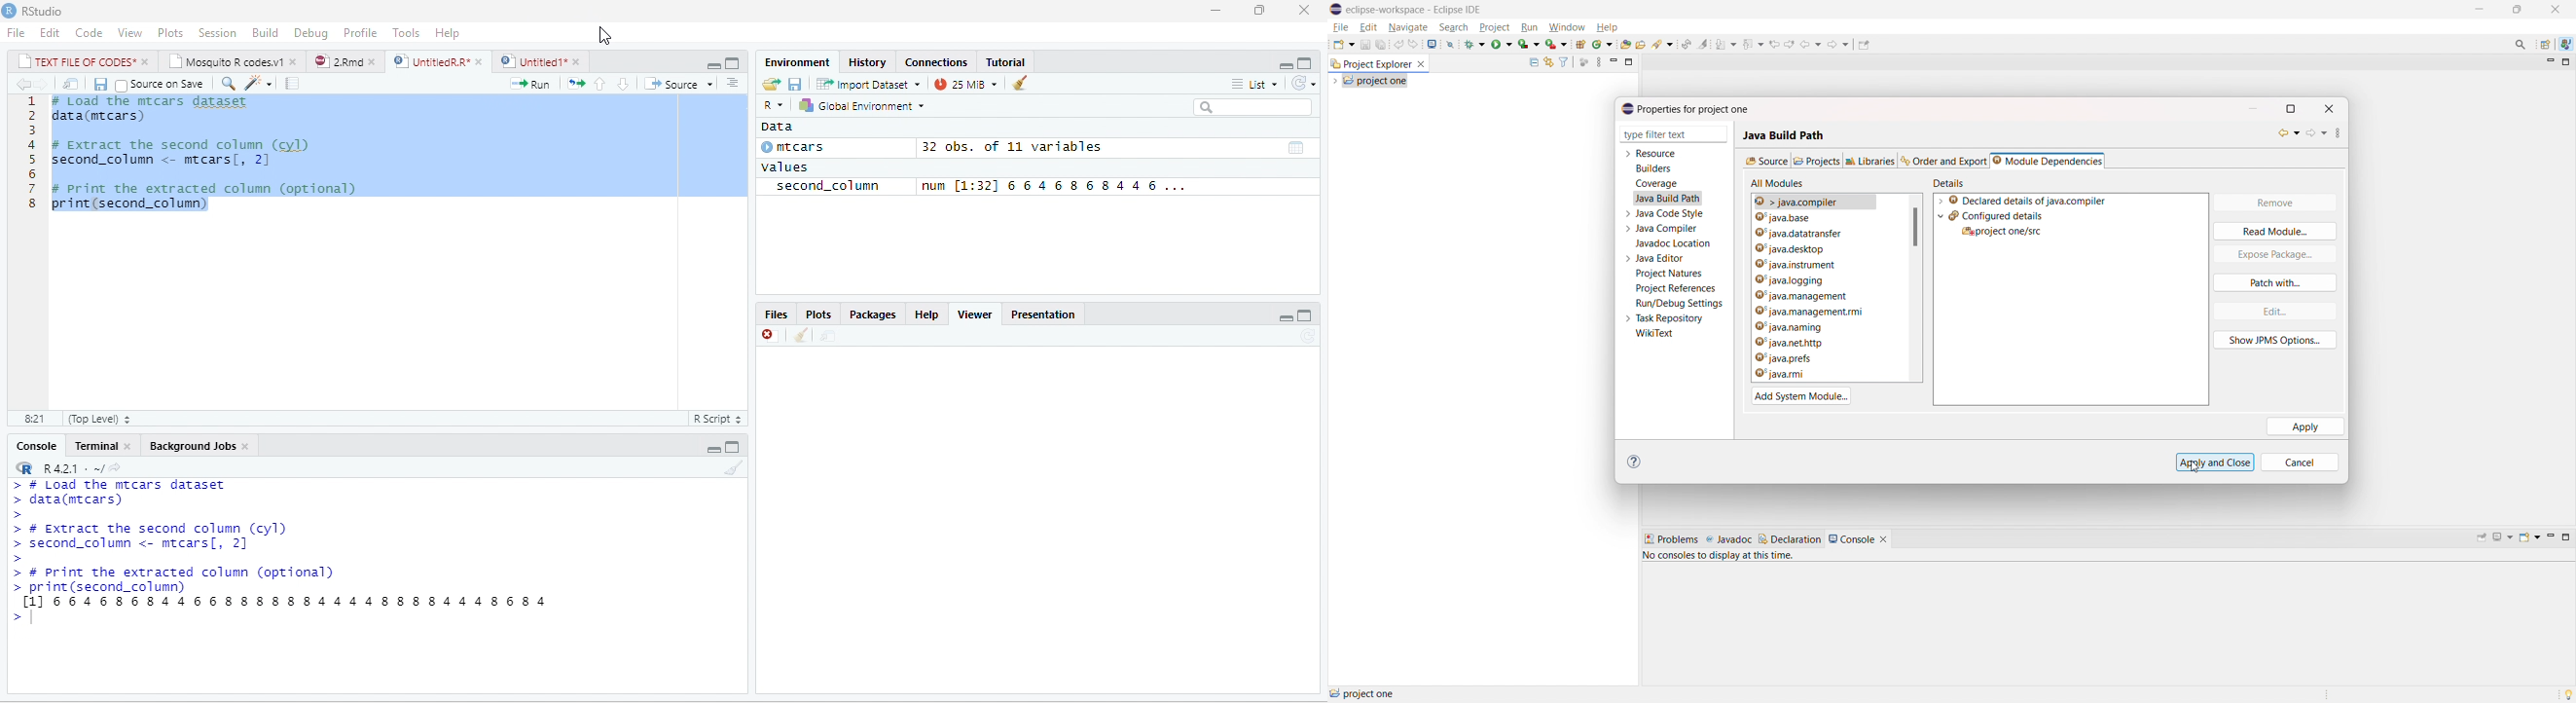 This screenshot has width=2576, height=728. What do you see at coordinates (1824, 247) in the screenshot?
I see `java.desktop` at bounding box center [1824, 247].